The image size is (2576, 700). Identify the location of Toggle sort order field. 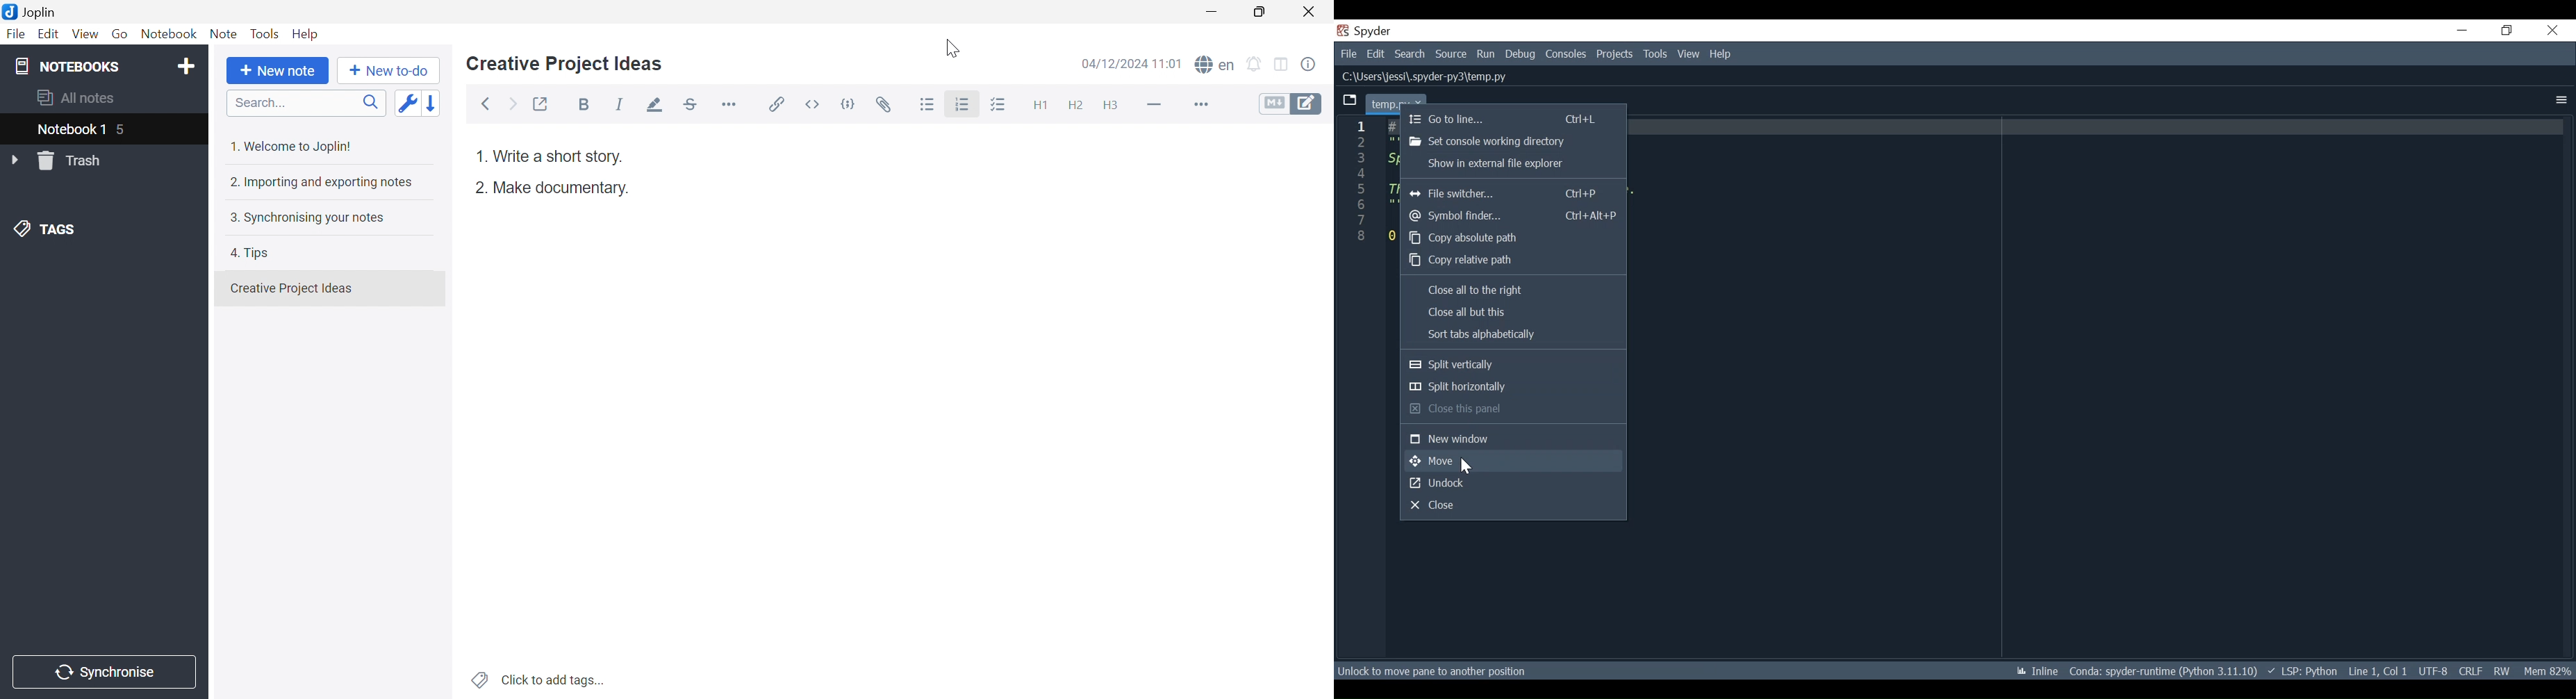
(408, 104).